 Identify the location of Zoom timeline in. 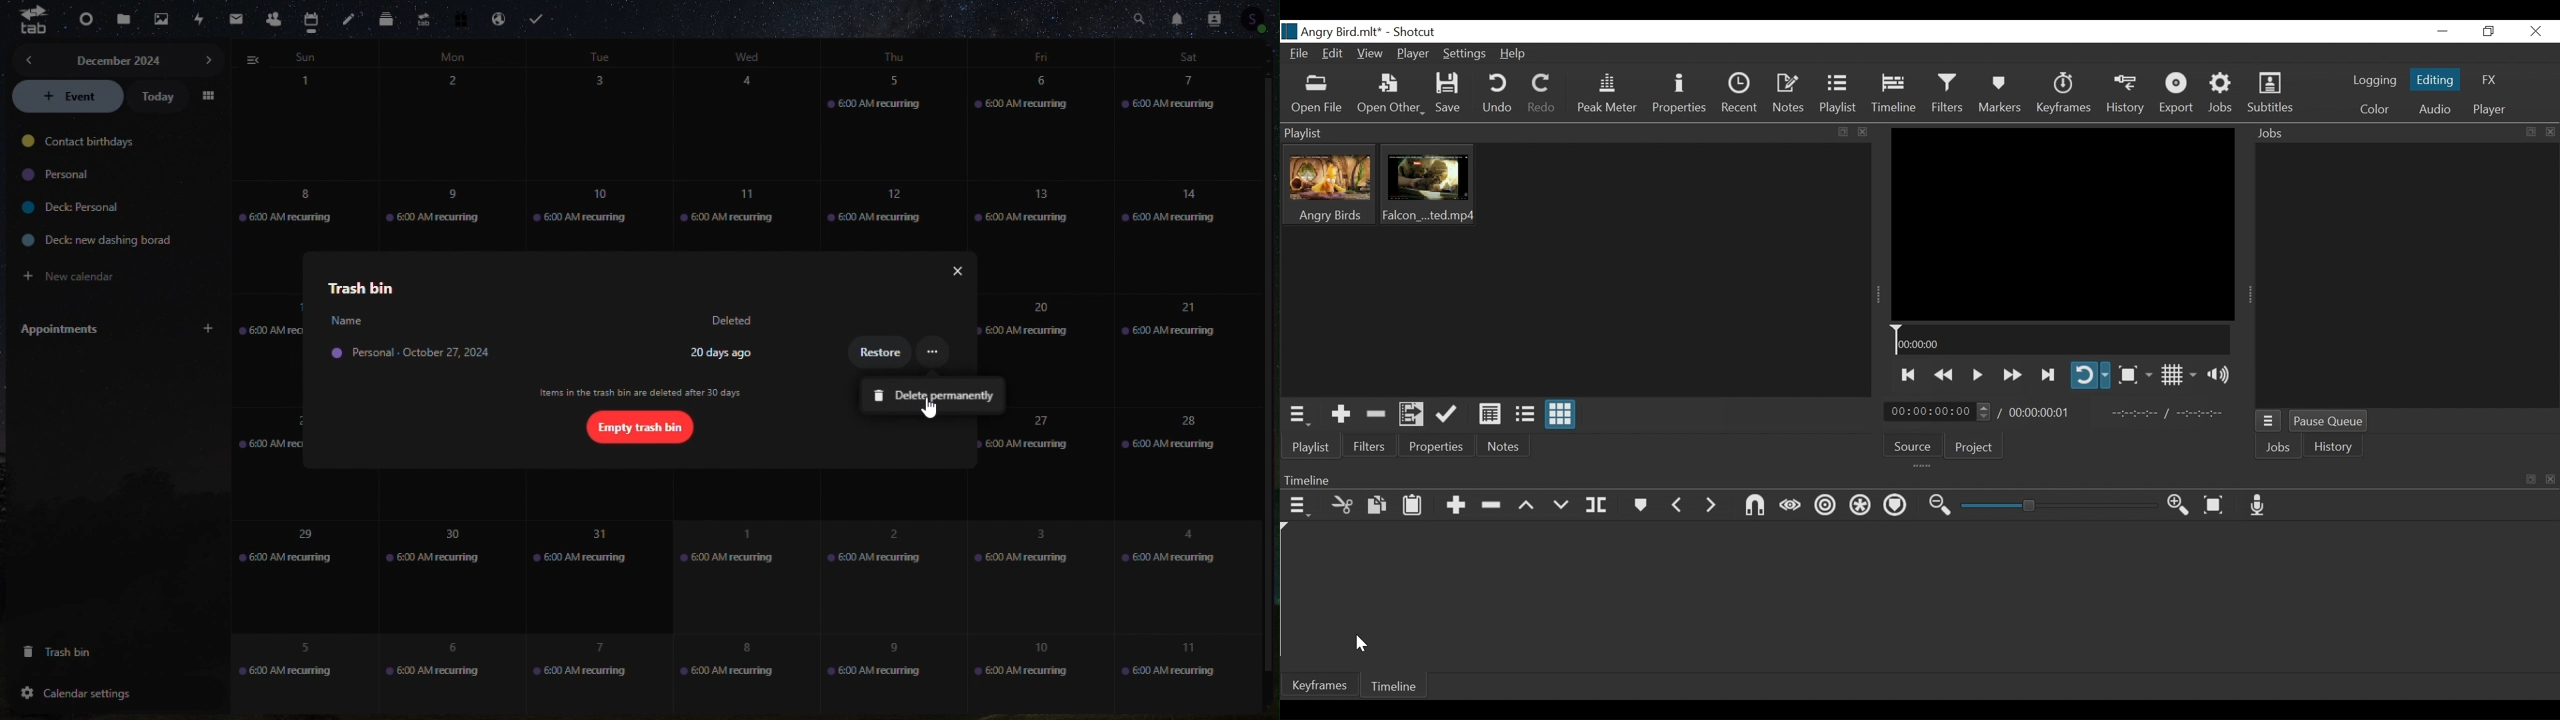
(2177, 505).